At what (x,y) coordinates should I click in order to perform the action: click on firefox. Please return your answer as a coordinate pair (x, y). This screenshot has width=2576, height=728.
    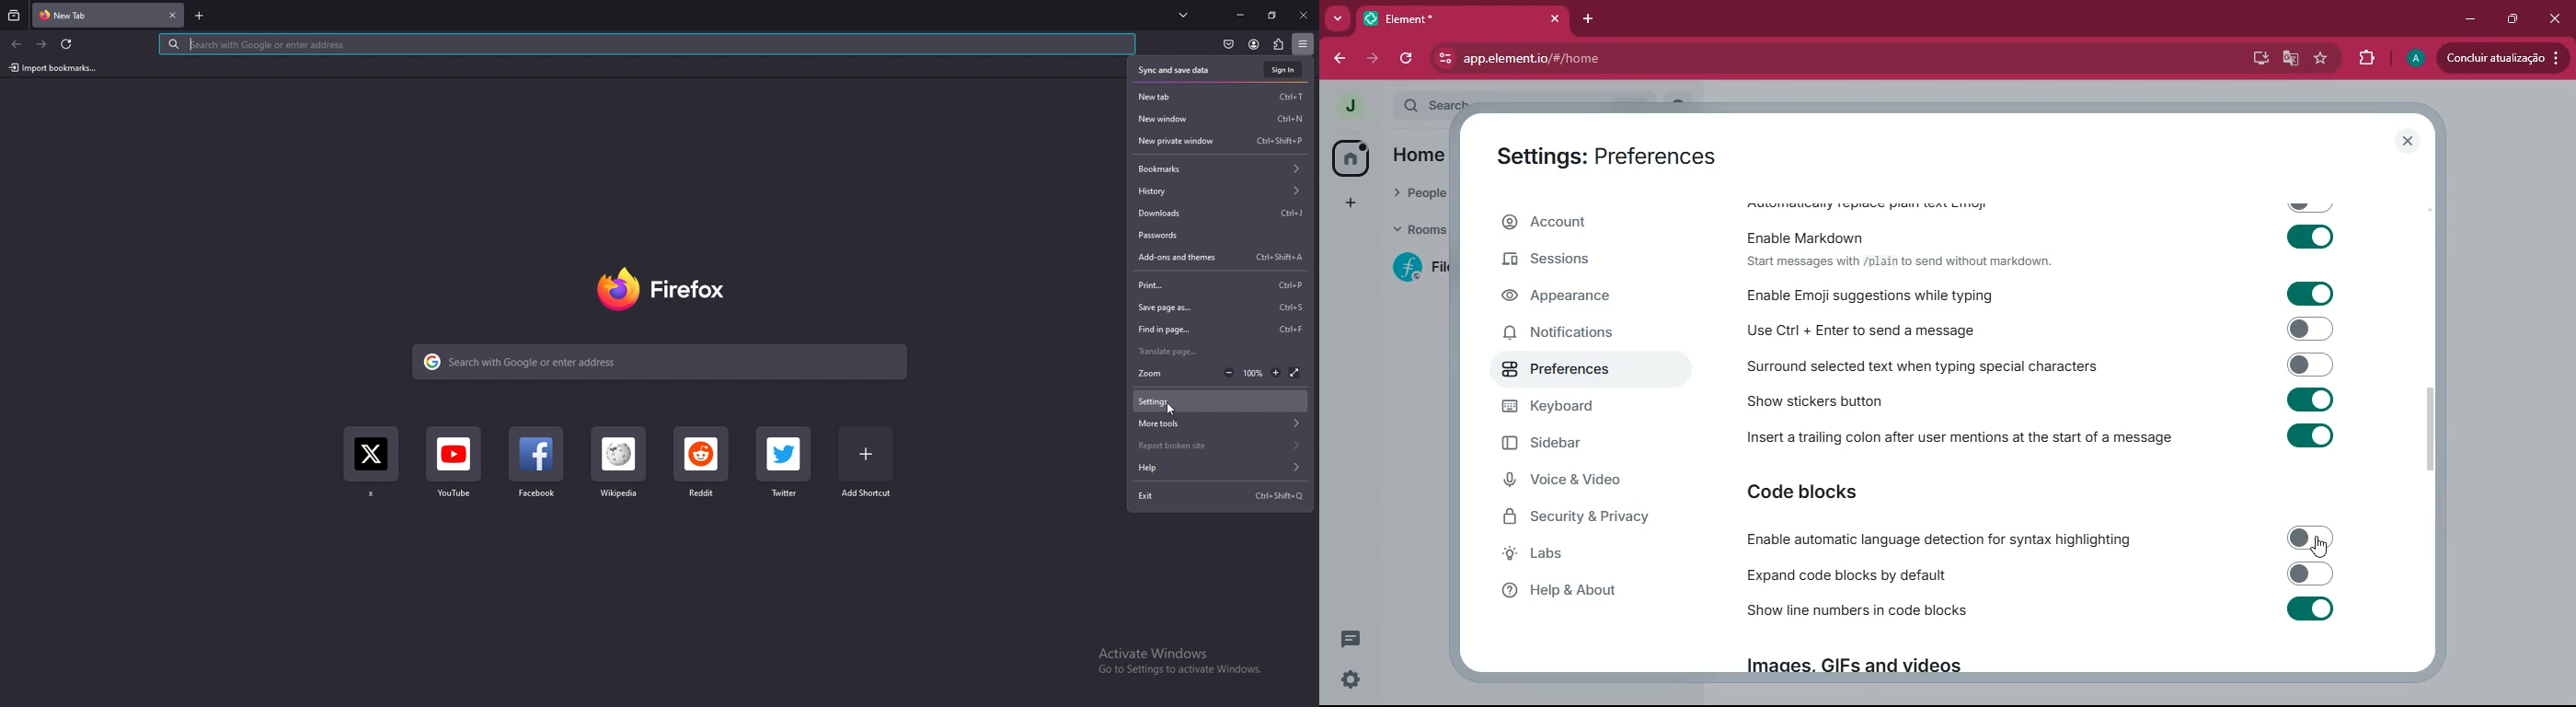
    Looking at the image, I should click on (665, 290).